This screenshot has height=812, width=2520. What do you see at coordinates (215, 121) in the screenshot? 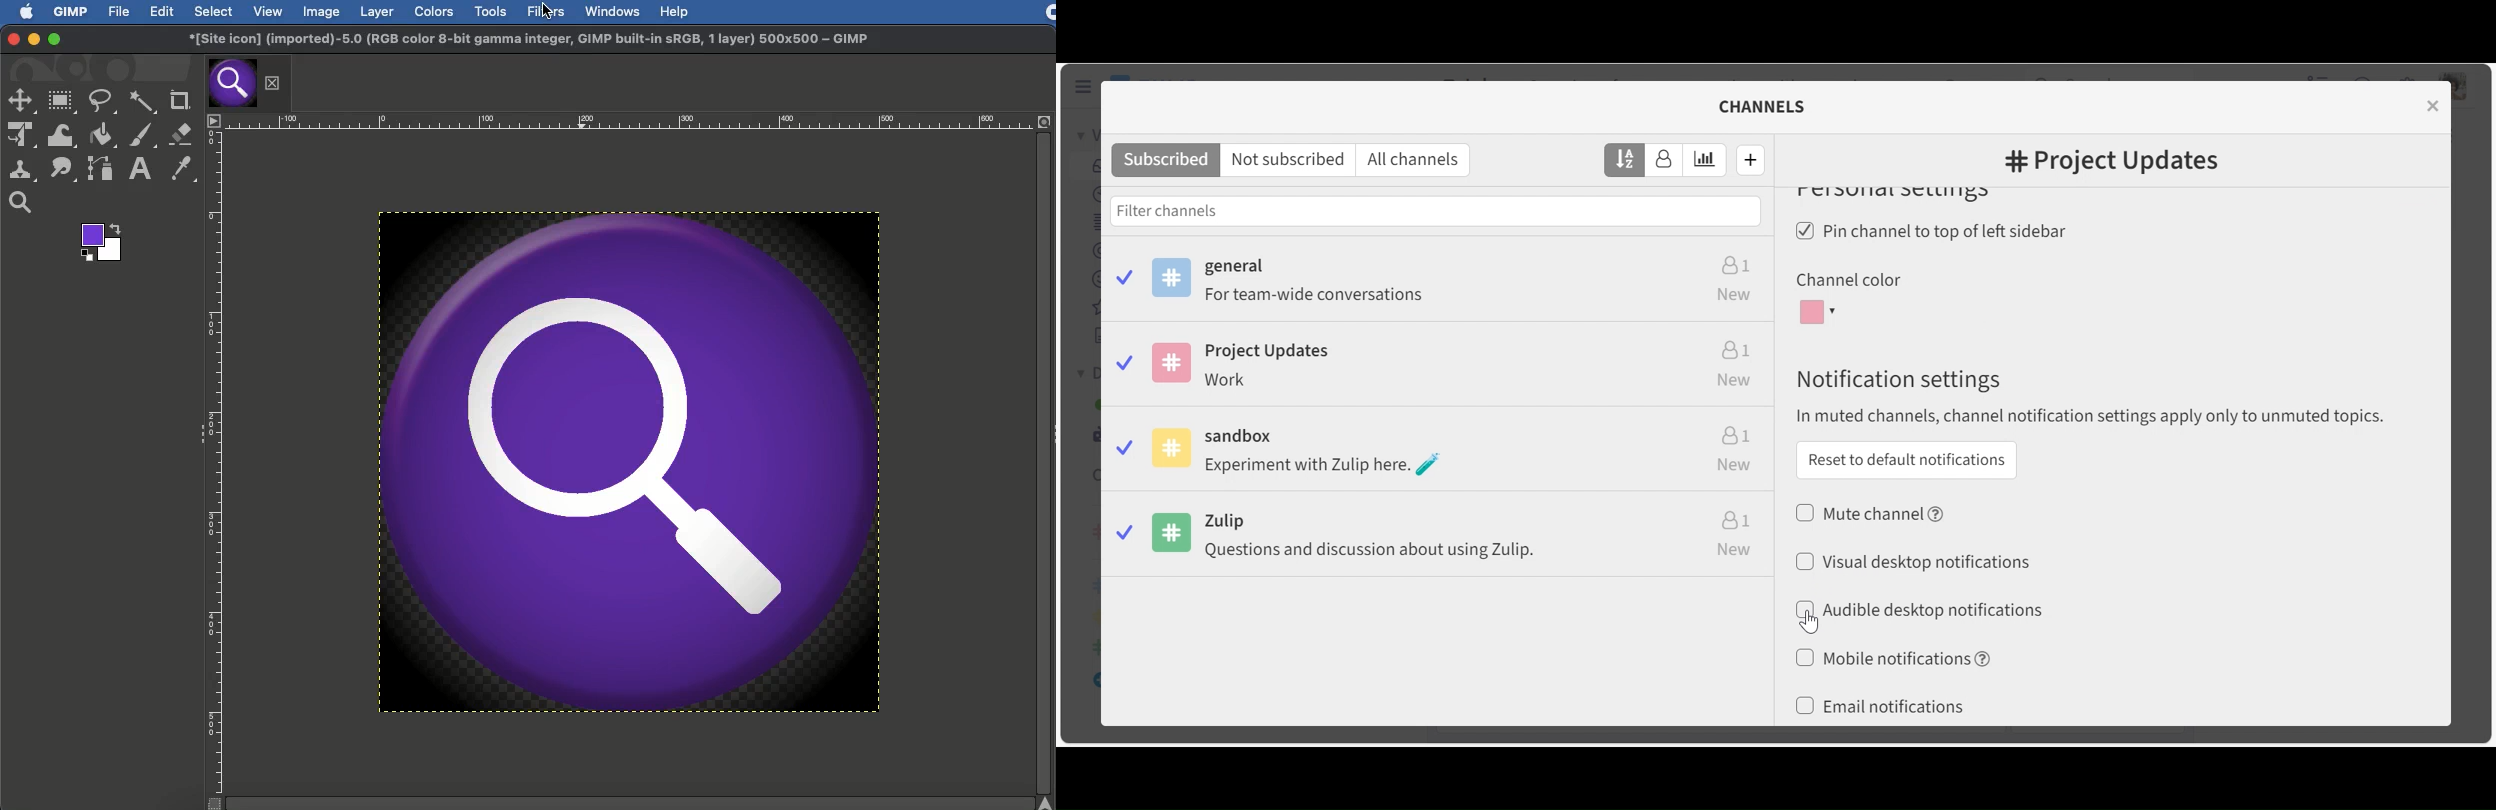
I see `Menu` at bounding box center [215, 121].